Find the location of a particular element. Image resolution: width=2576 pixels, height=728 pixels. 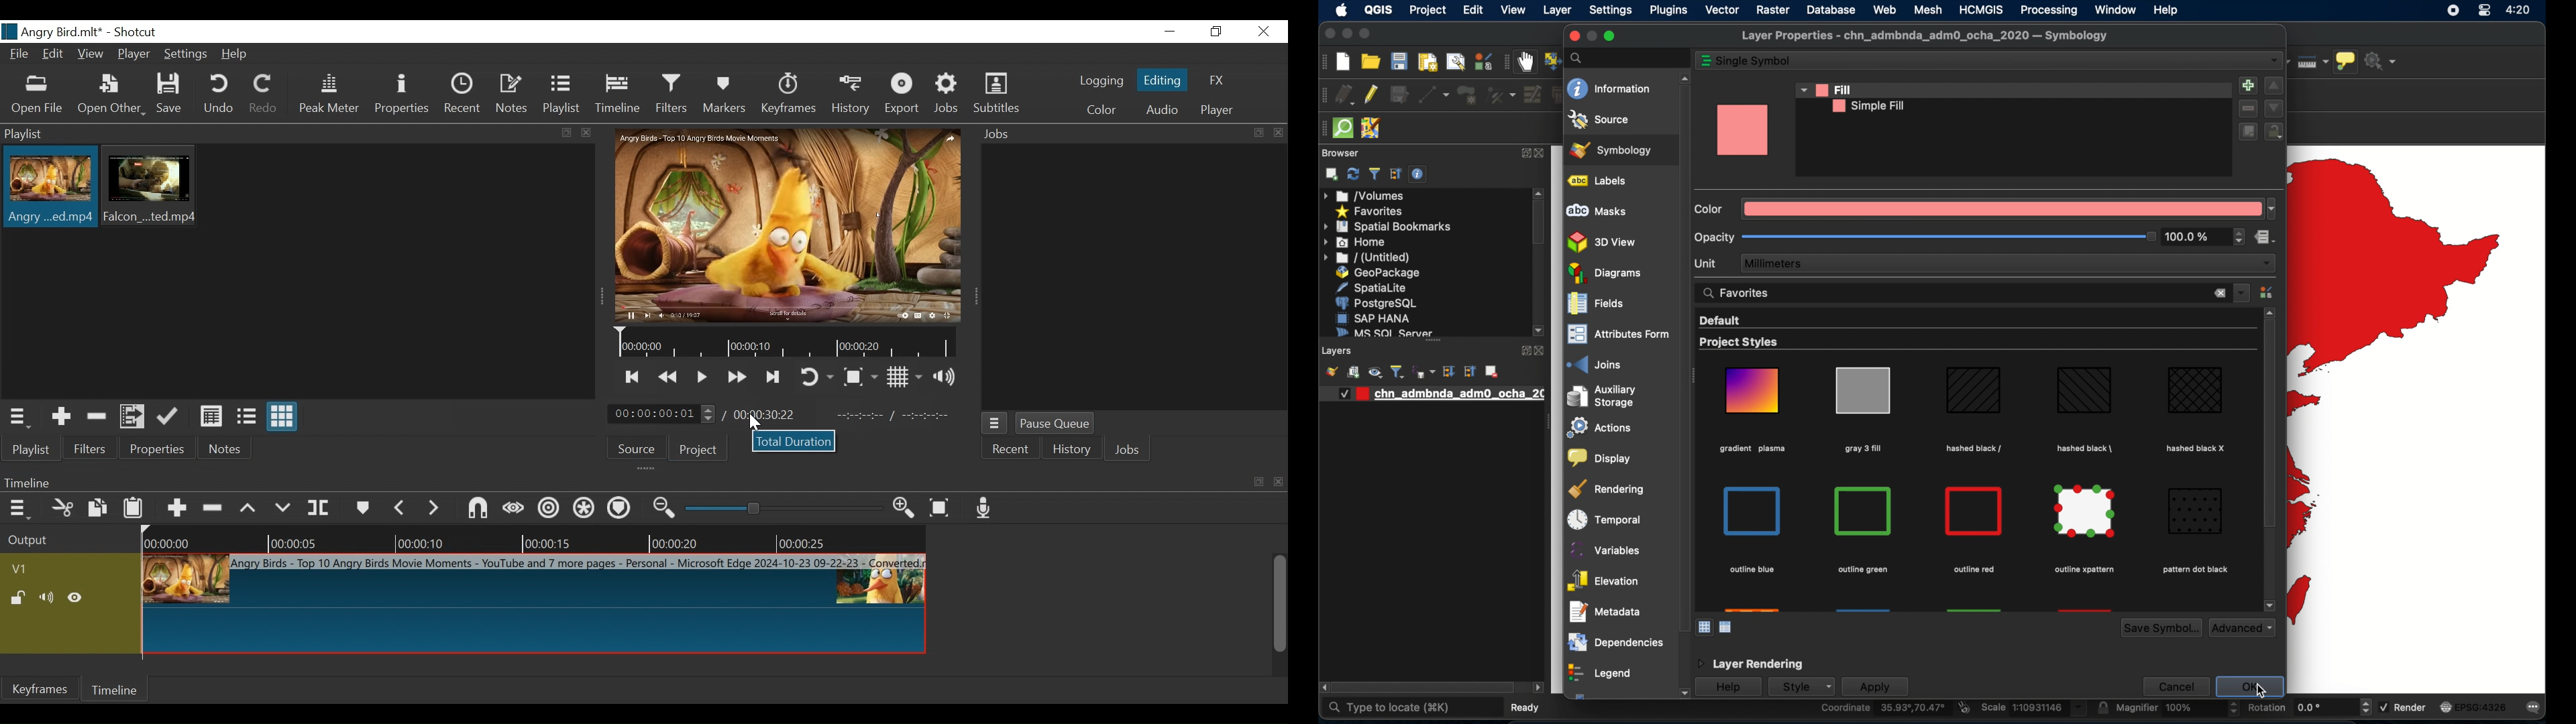

manage map theme is located at coordinates (1375, 372).